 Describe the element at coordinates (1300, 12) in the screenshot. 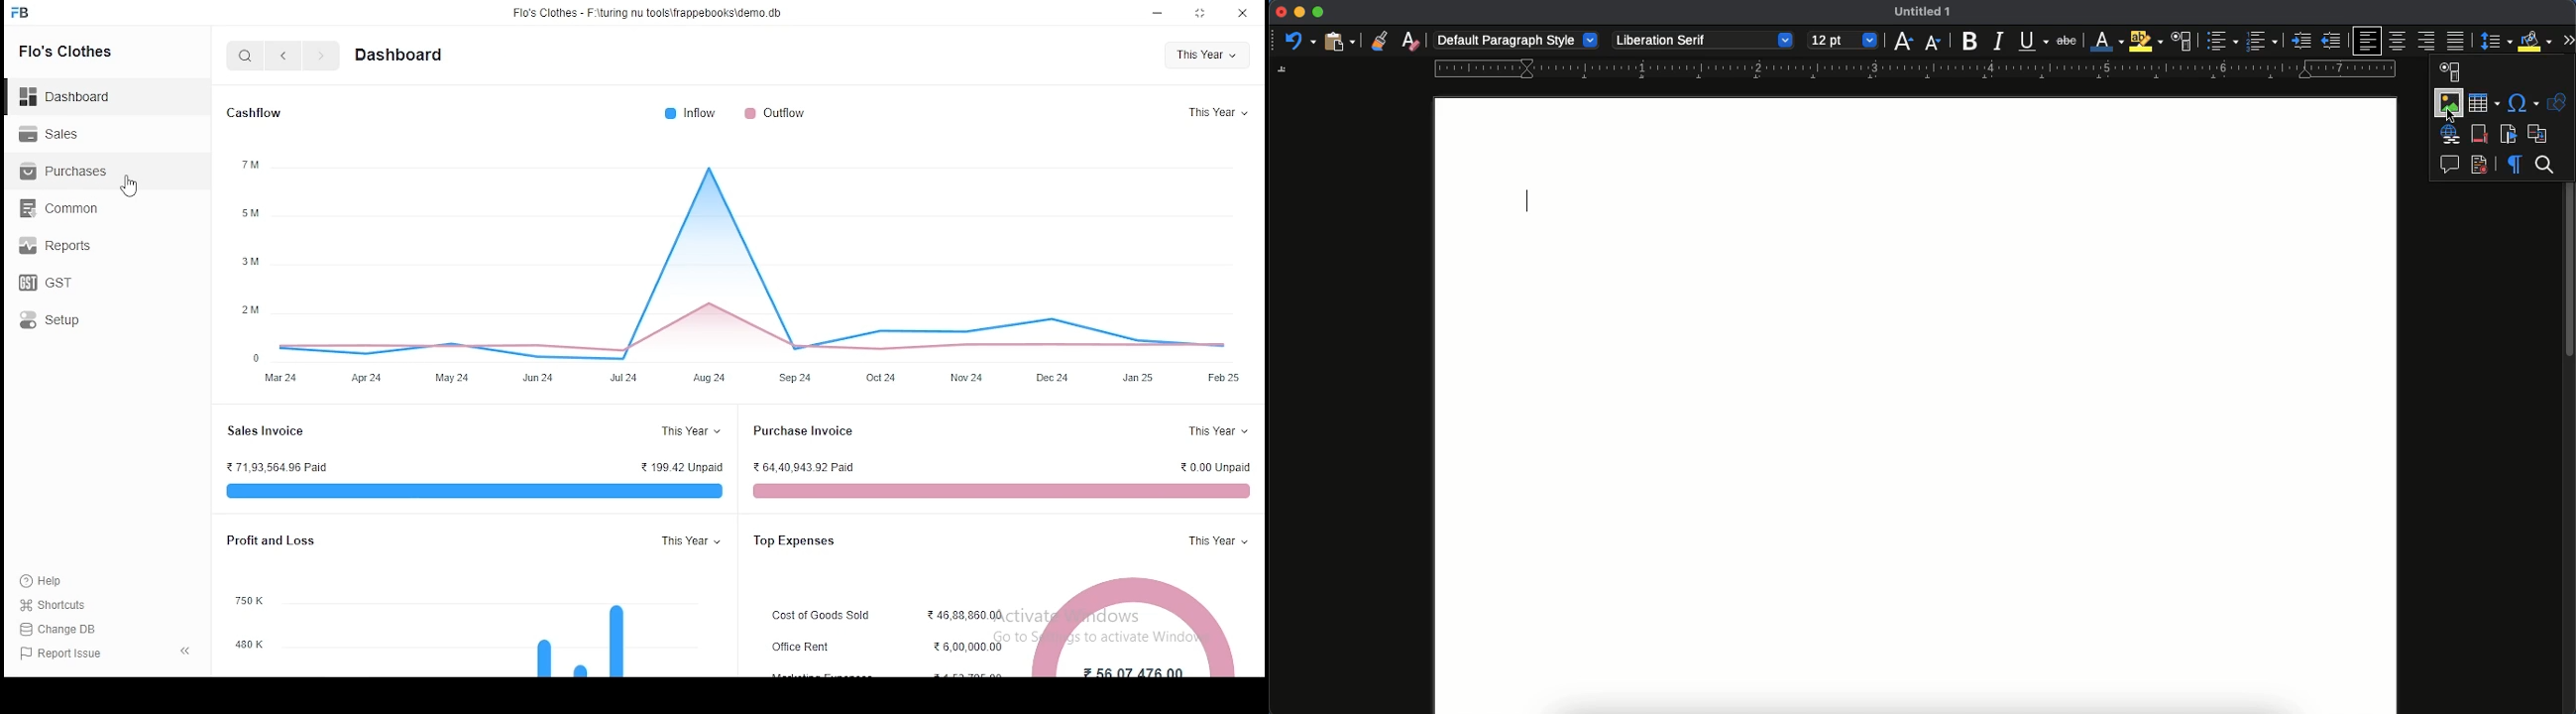

I see `minimize ` at that location.